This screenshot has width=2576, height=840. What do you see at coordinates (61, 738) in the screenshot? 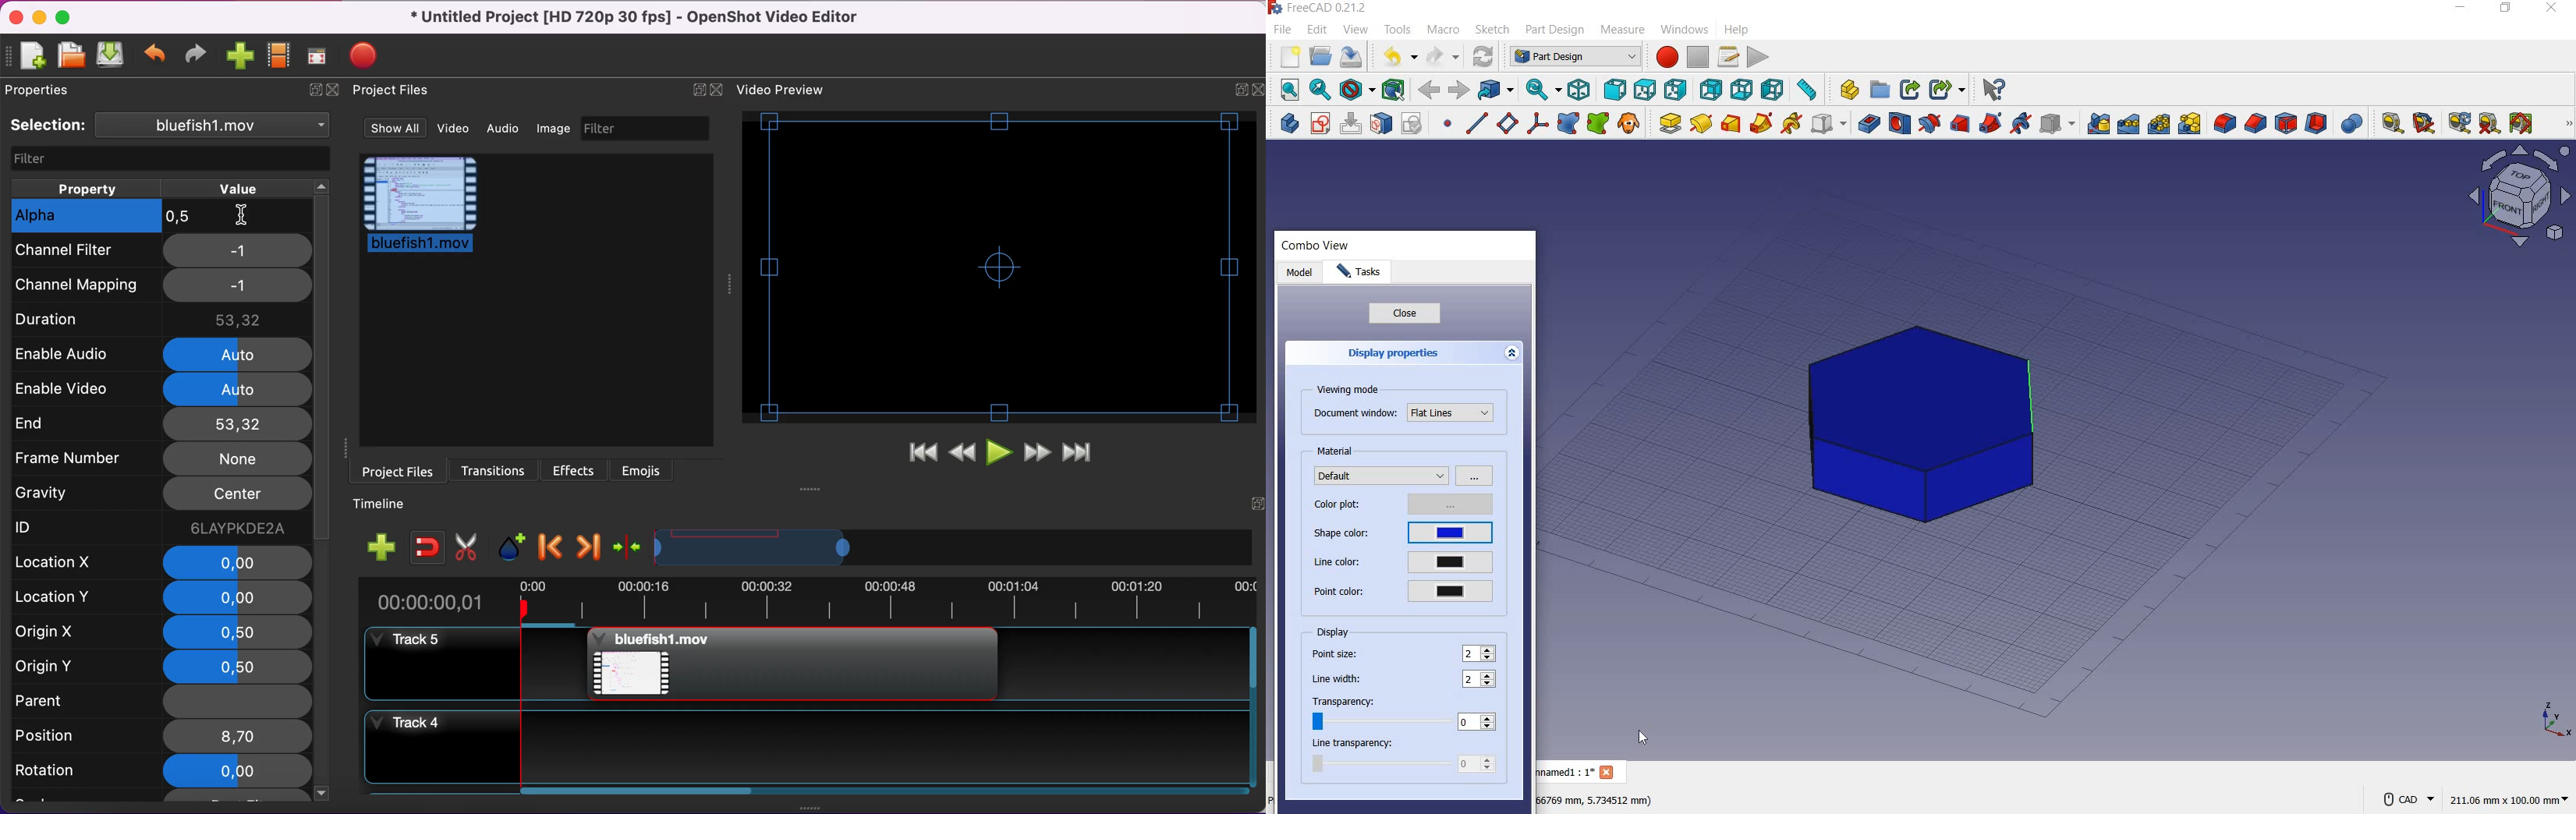
I see `position` at bounding box center [61, 738].